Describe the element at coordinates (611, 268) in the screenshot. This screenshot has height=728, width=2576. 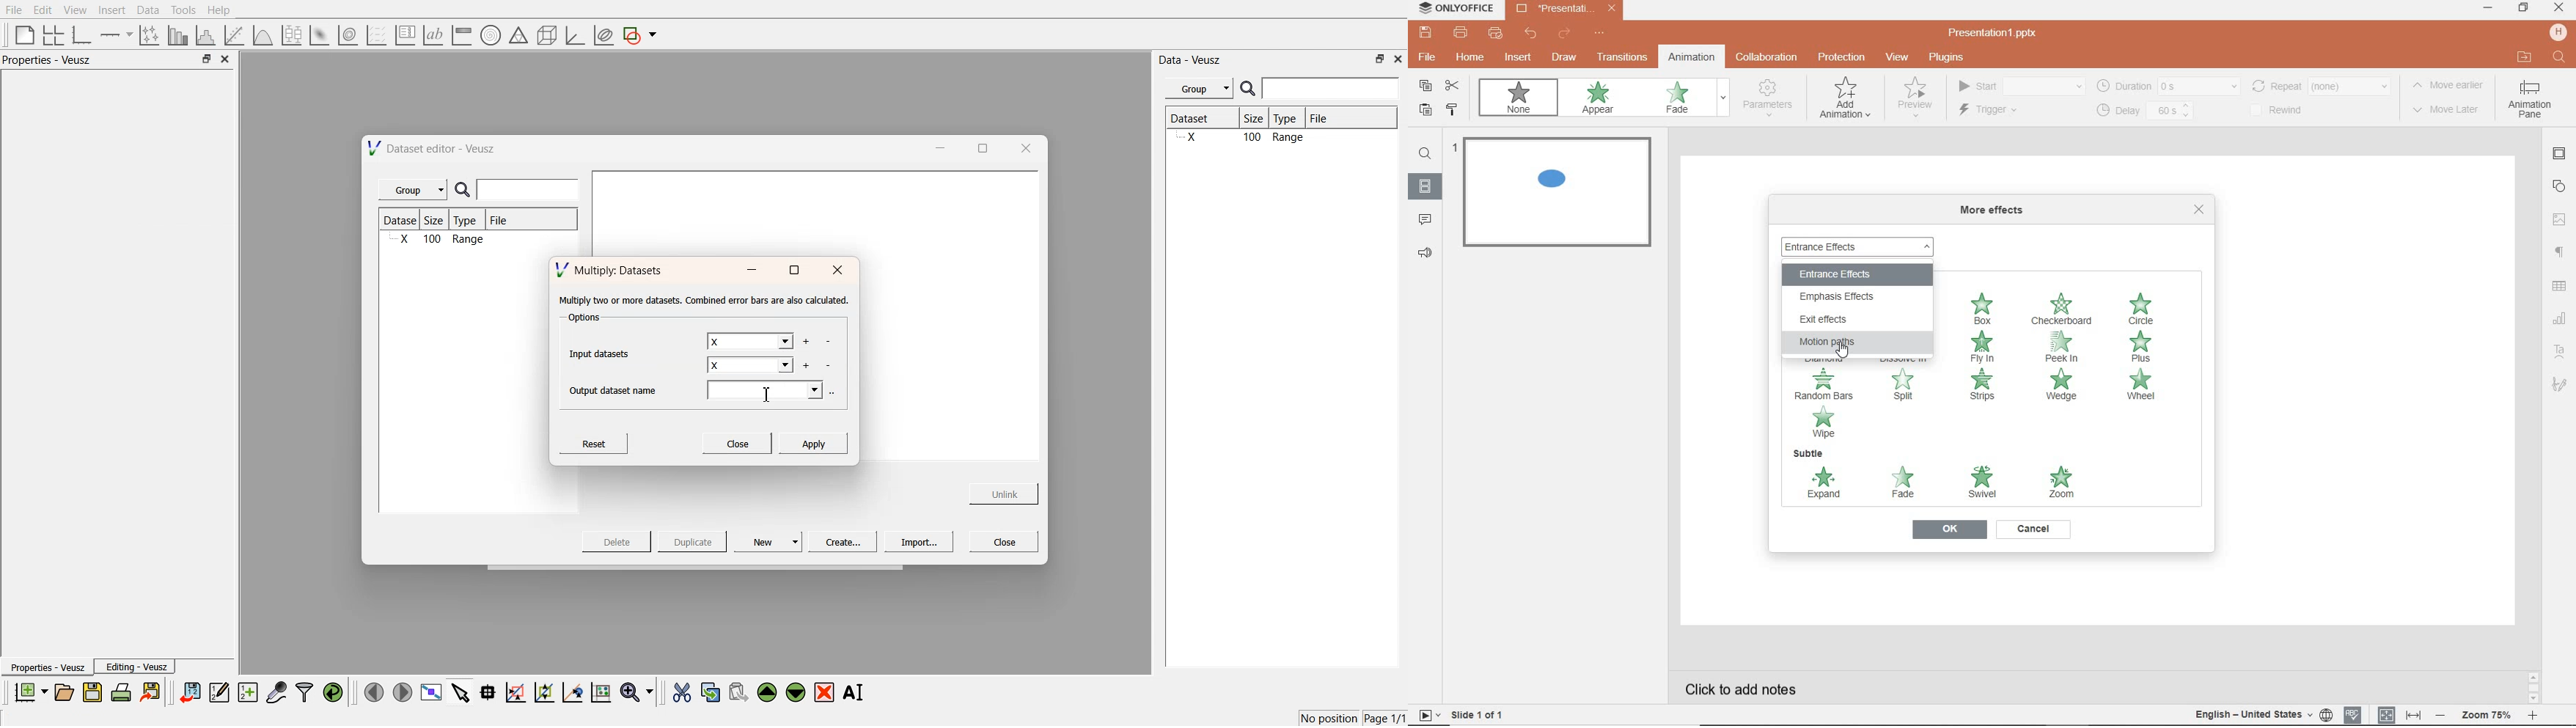
I see `Multiply: Datasets` at that location.